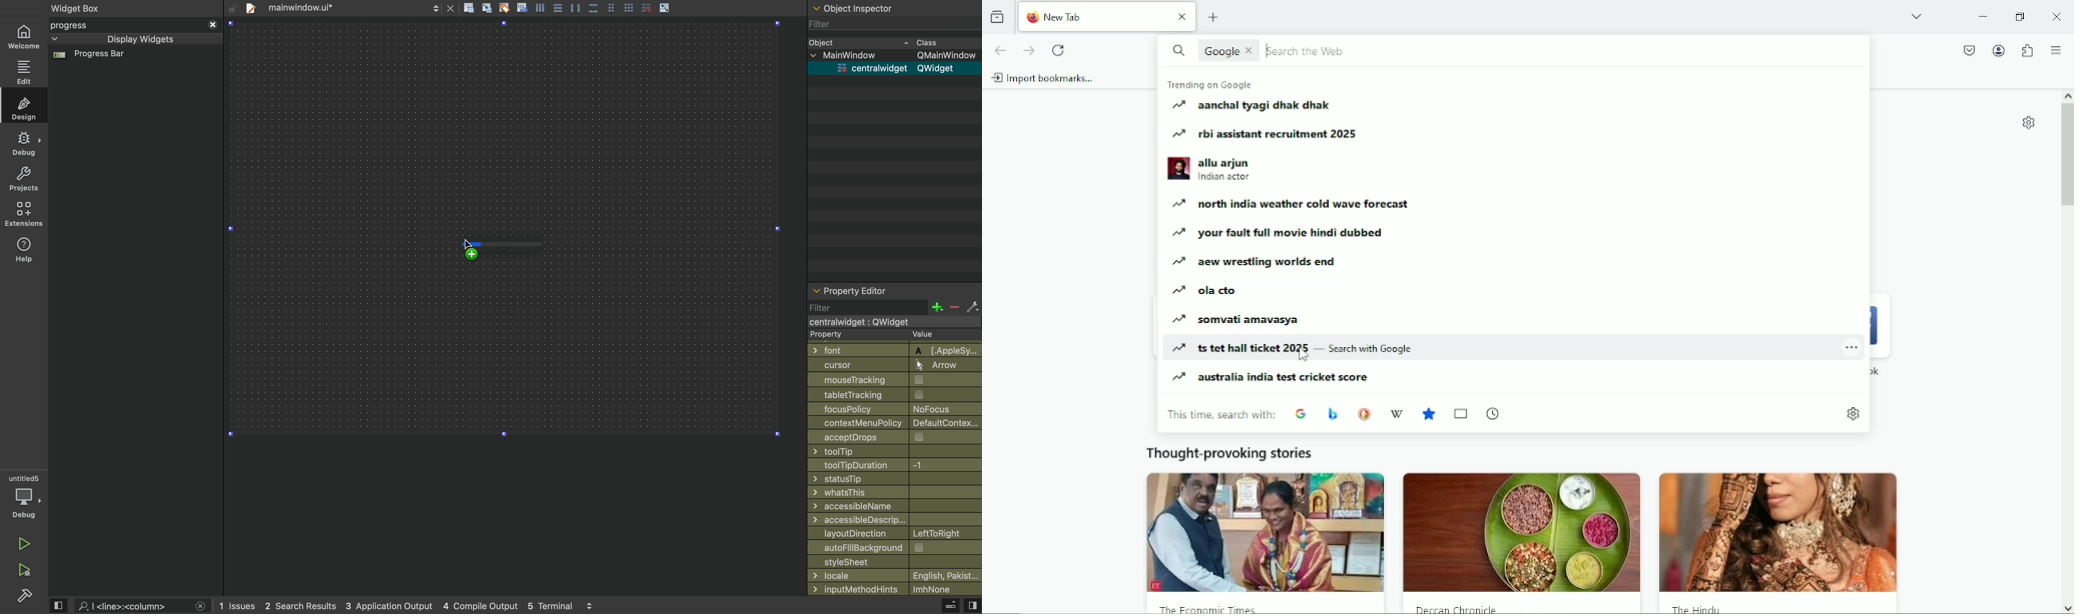 The image size is (2100, 616). Describe the element at coordinates (1920, 17) in the screenshot. I see `list all tabs` at that location.